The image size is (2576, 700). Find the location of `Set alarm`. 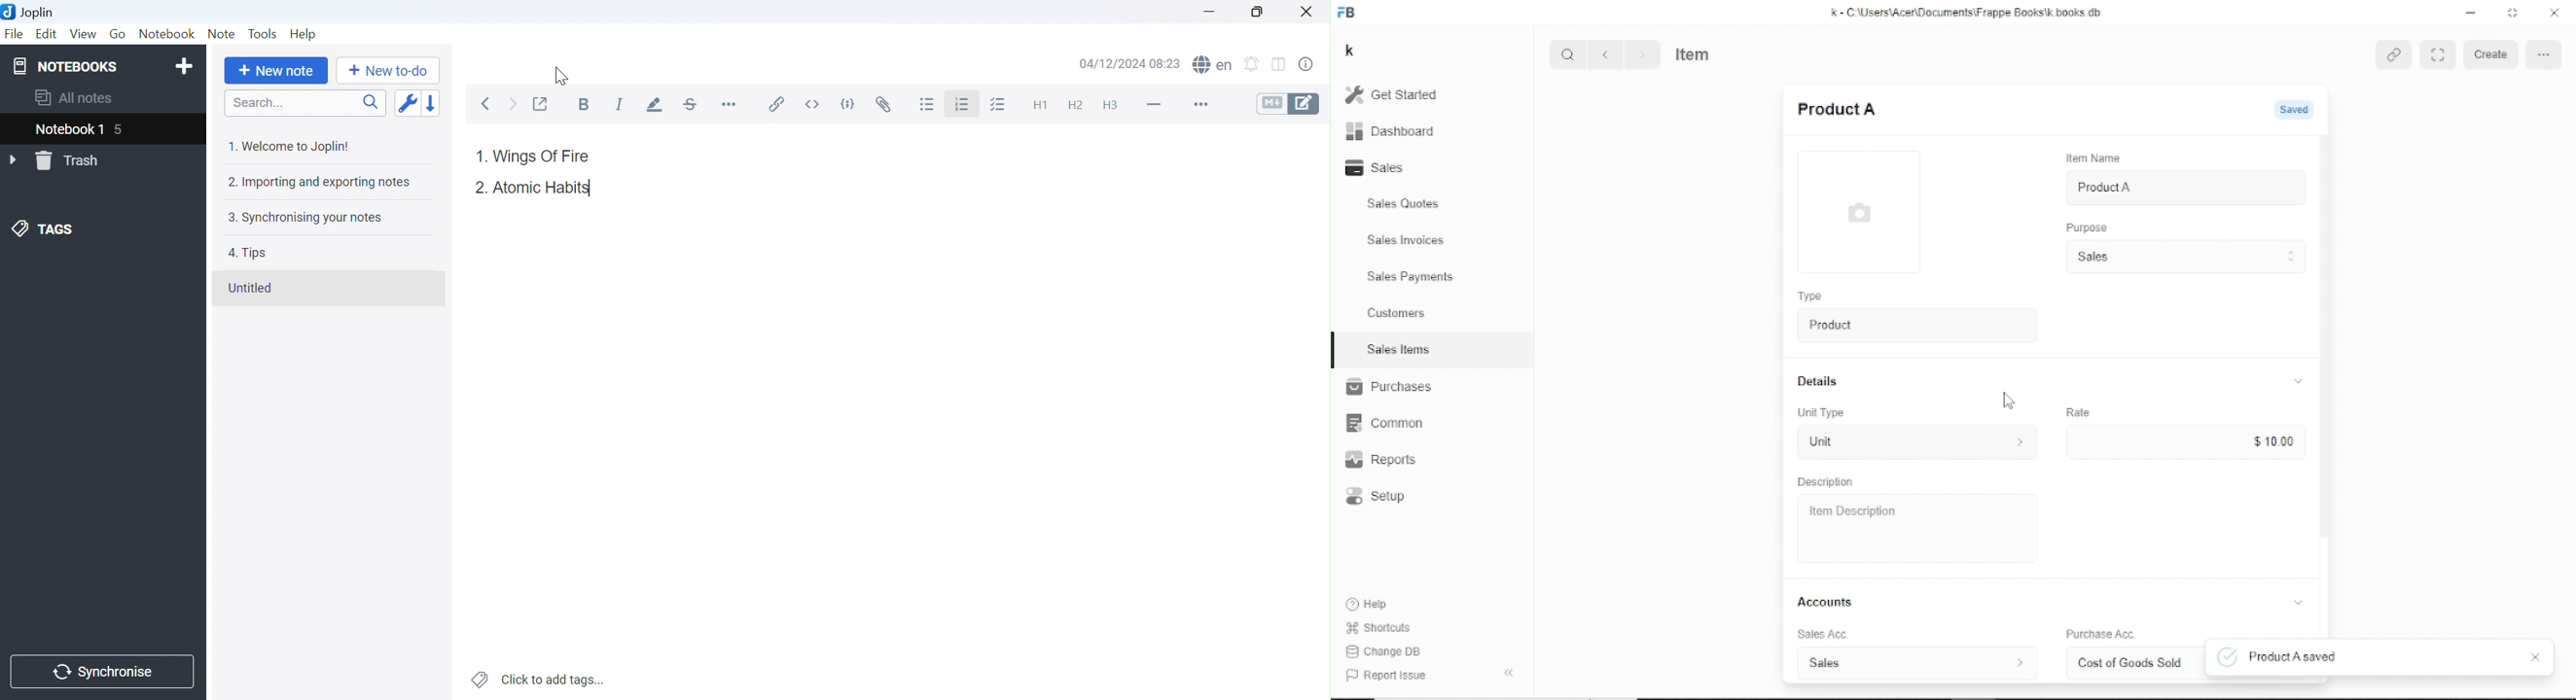

Set alarm is located at coordinates (1257, 62).